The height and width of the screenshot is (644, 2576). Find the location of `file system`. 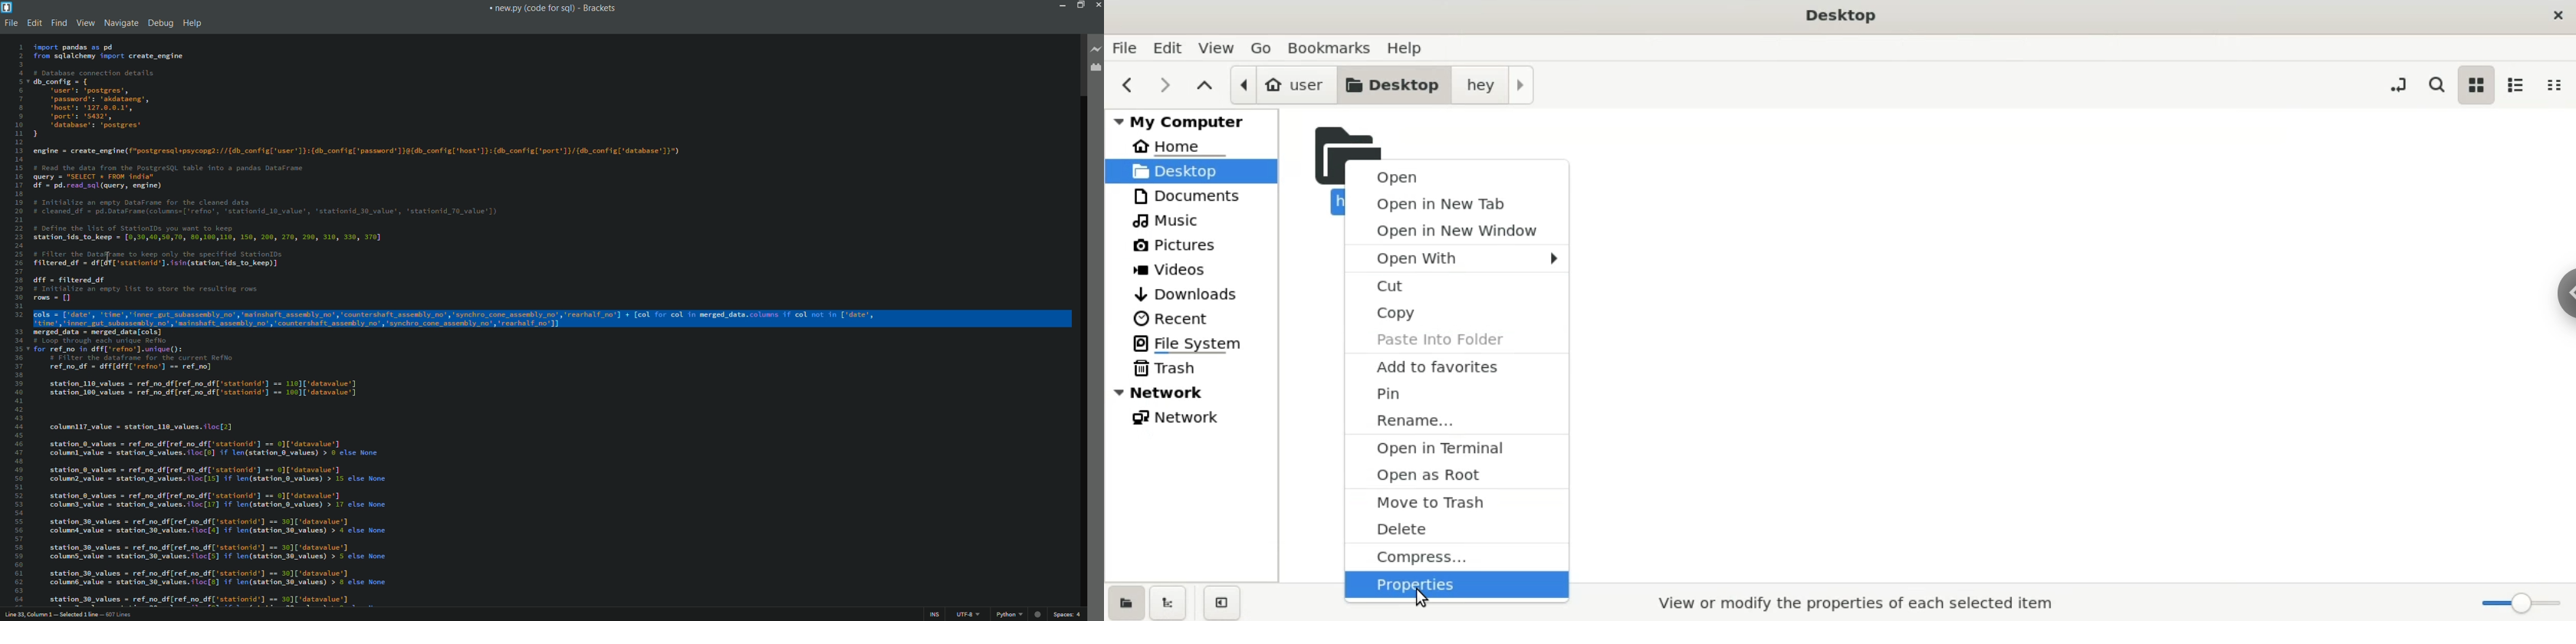

file system is located at coordinates (1191, 343).